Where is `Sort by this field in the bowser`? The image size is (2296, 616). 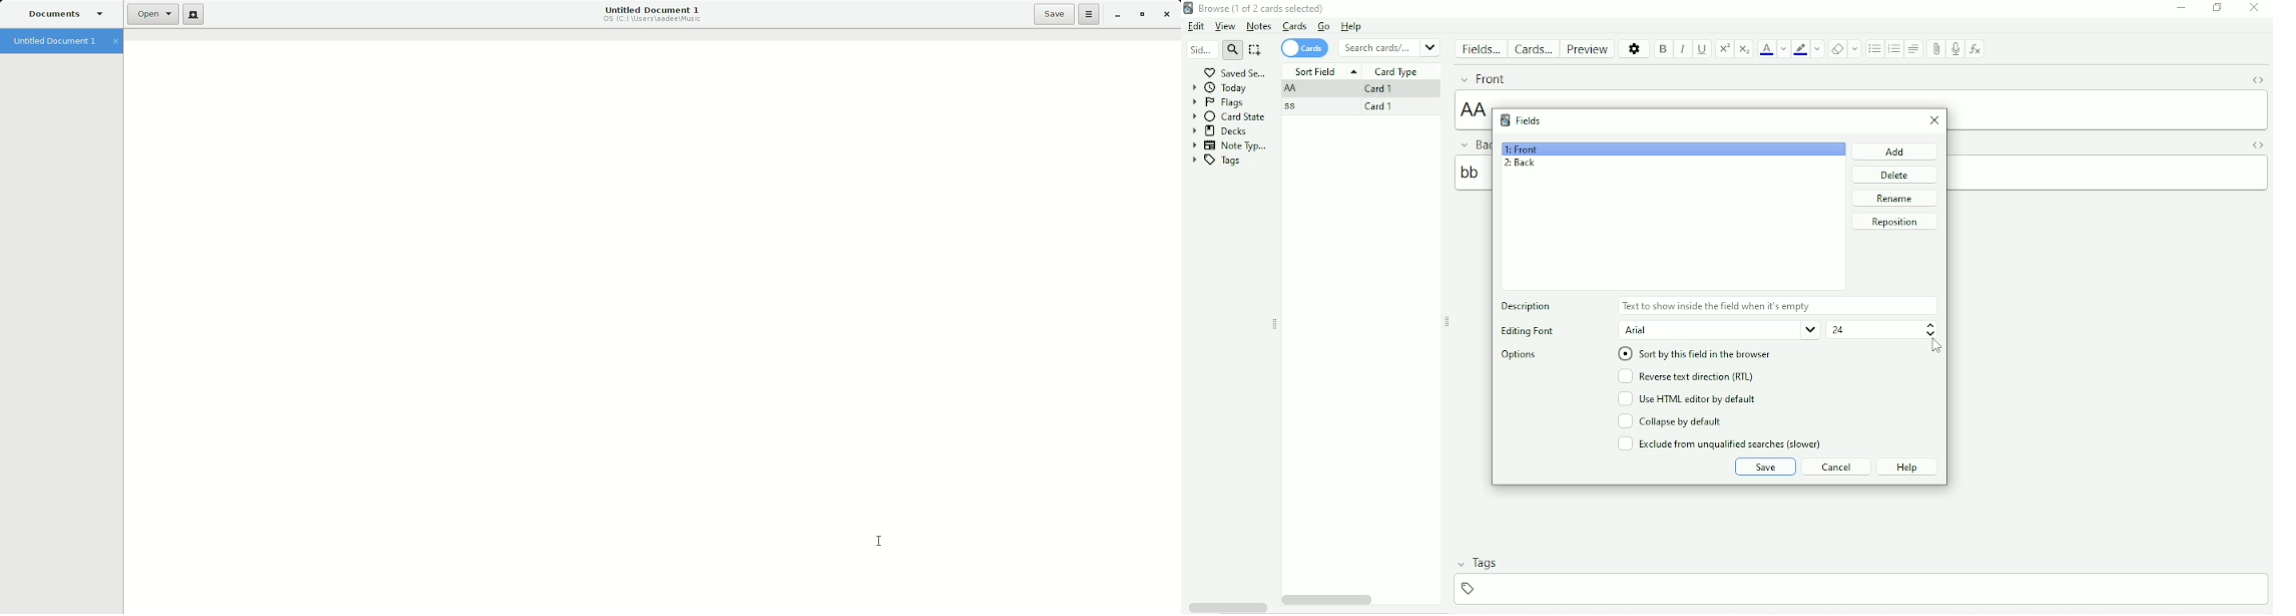 Sort by this field in the bowser is located at coordinates (1702, 354).